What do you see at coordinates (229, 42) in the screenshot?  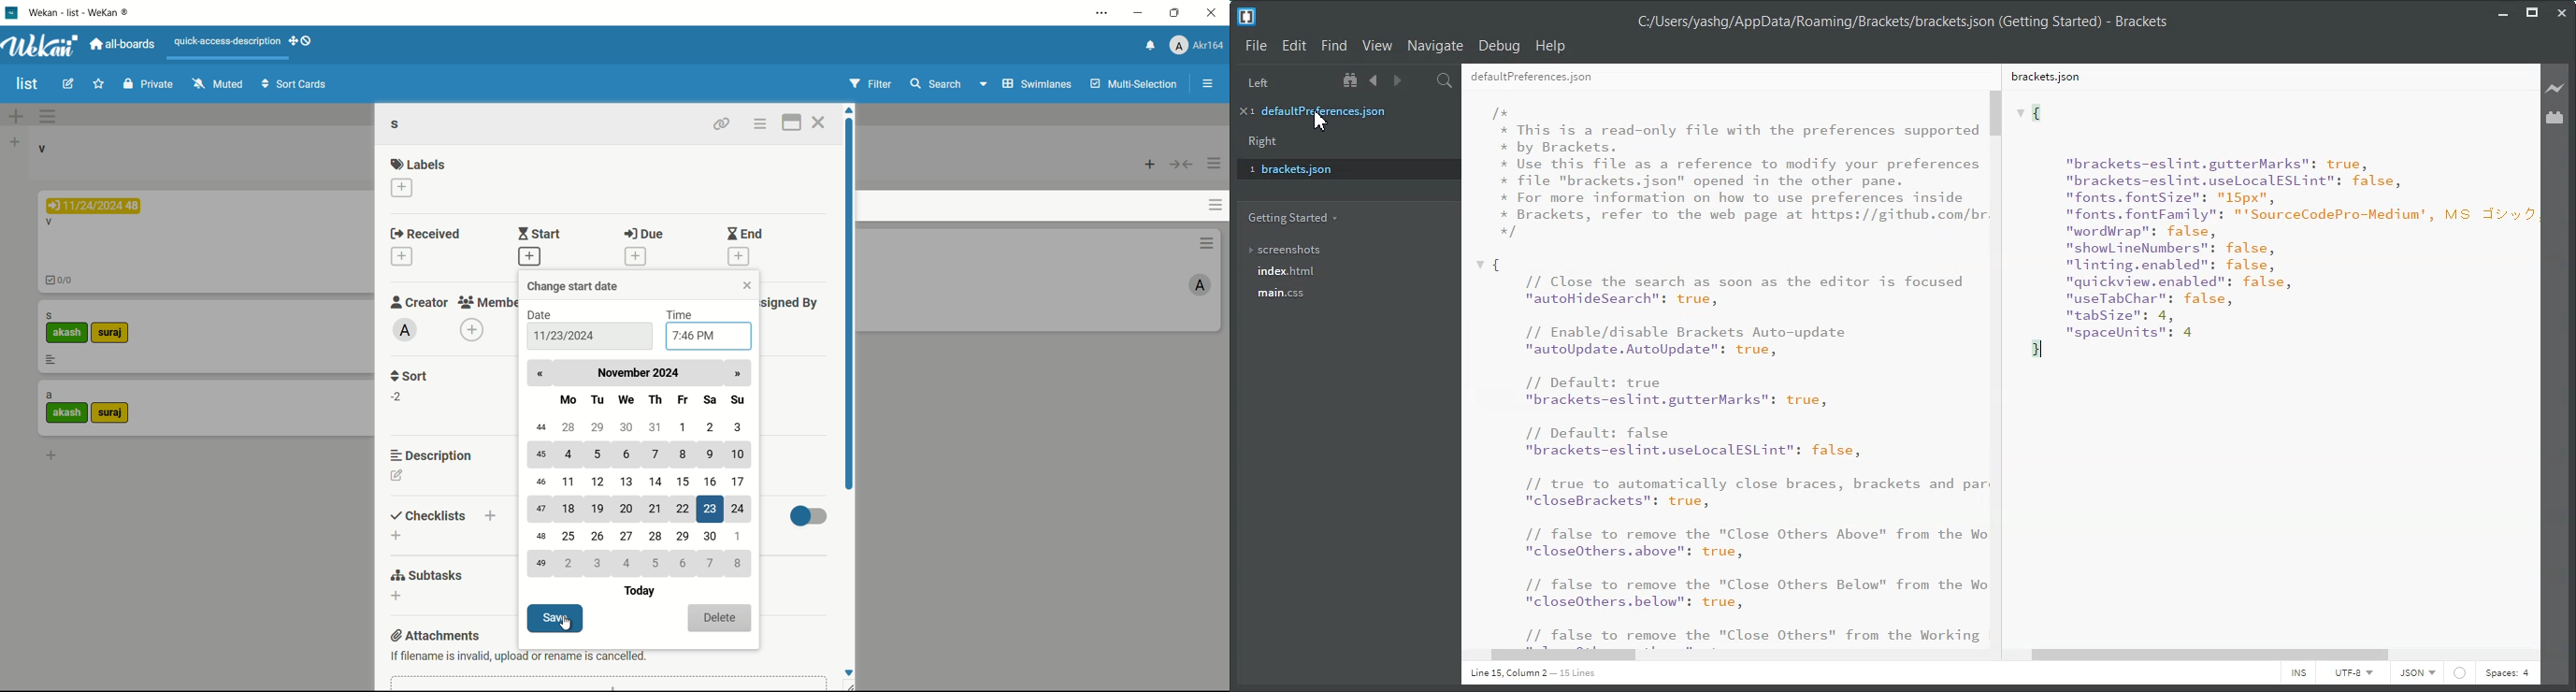 I see `quick-access-description` at bounding box center [229, 42].